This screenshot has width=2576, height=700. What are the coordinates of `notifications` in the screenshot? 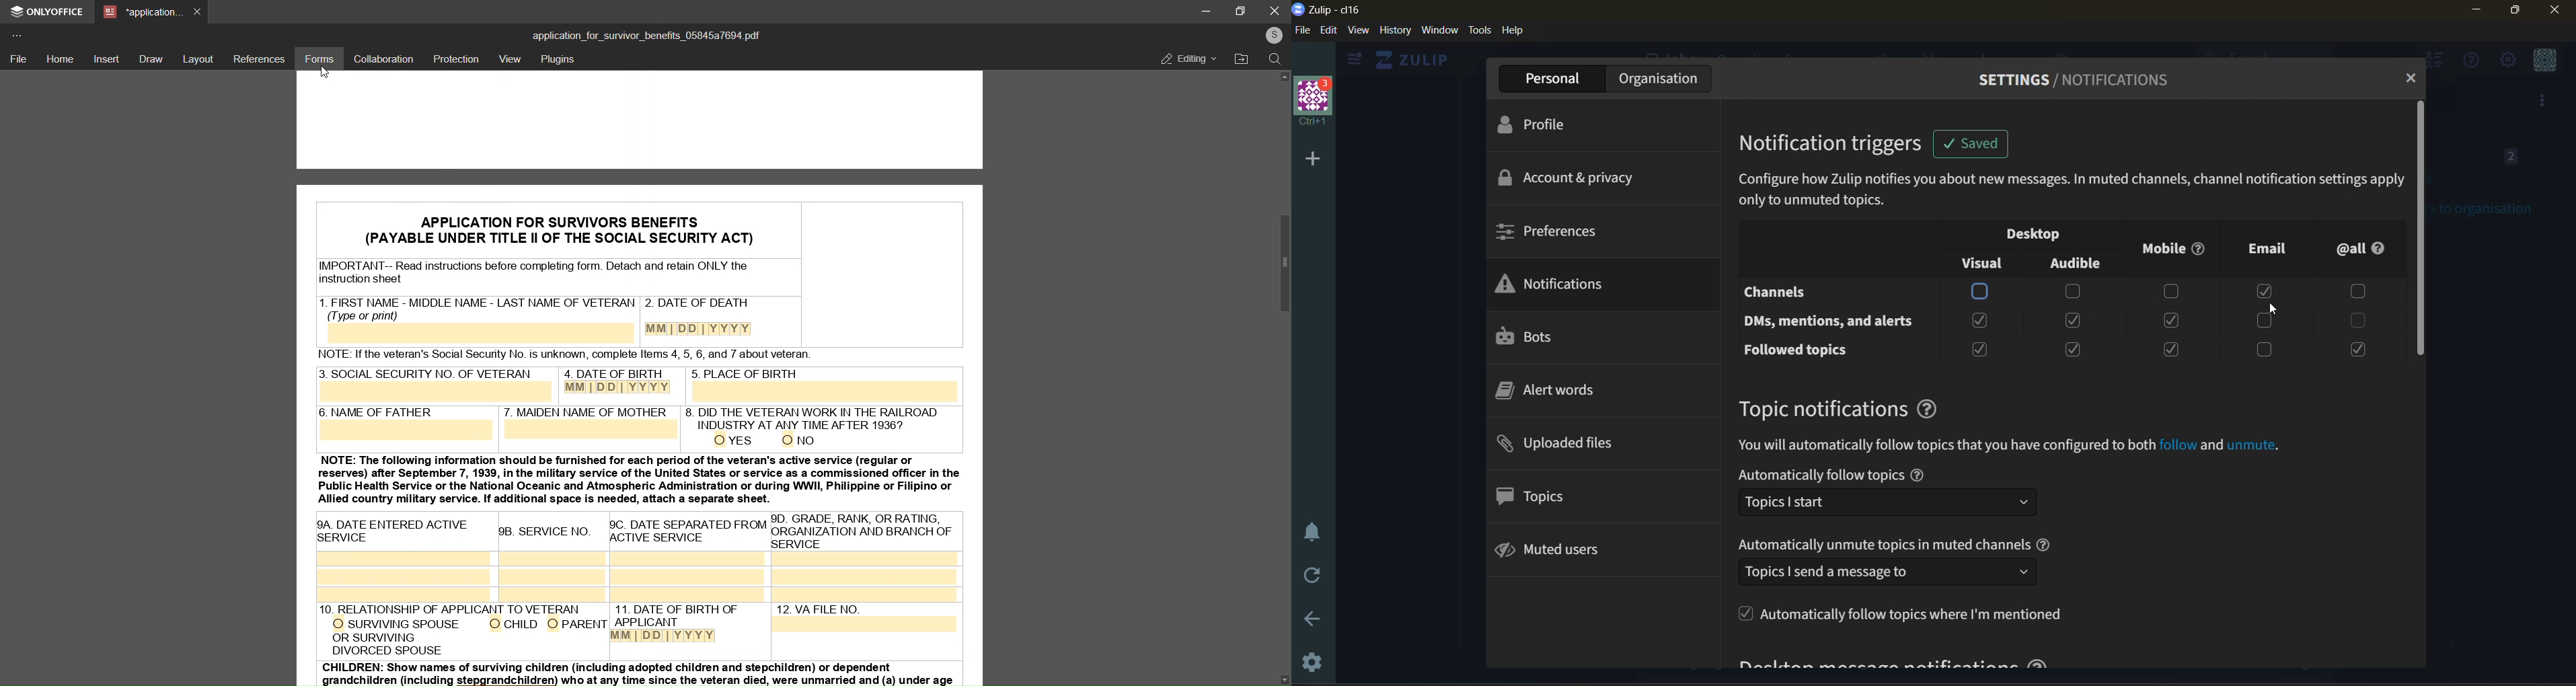 It's located at (1561, 285).